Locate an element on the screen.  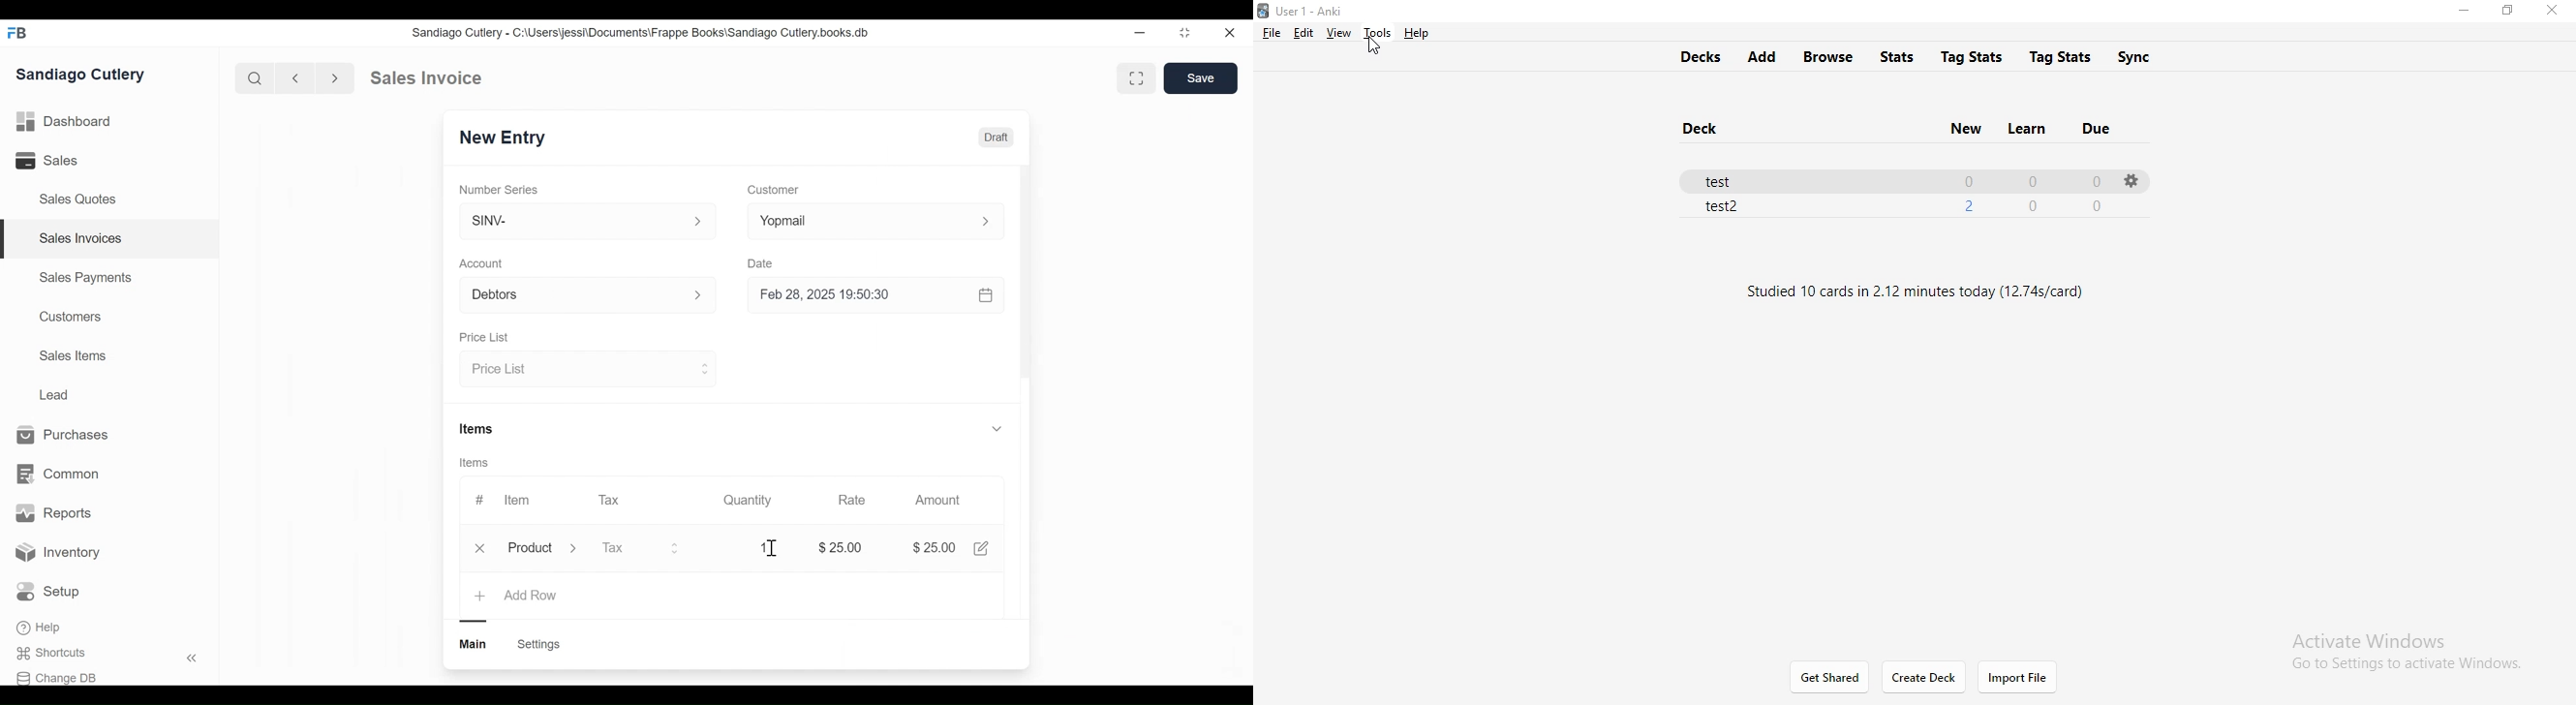
edit is located at coordinates (1304, 32).